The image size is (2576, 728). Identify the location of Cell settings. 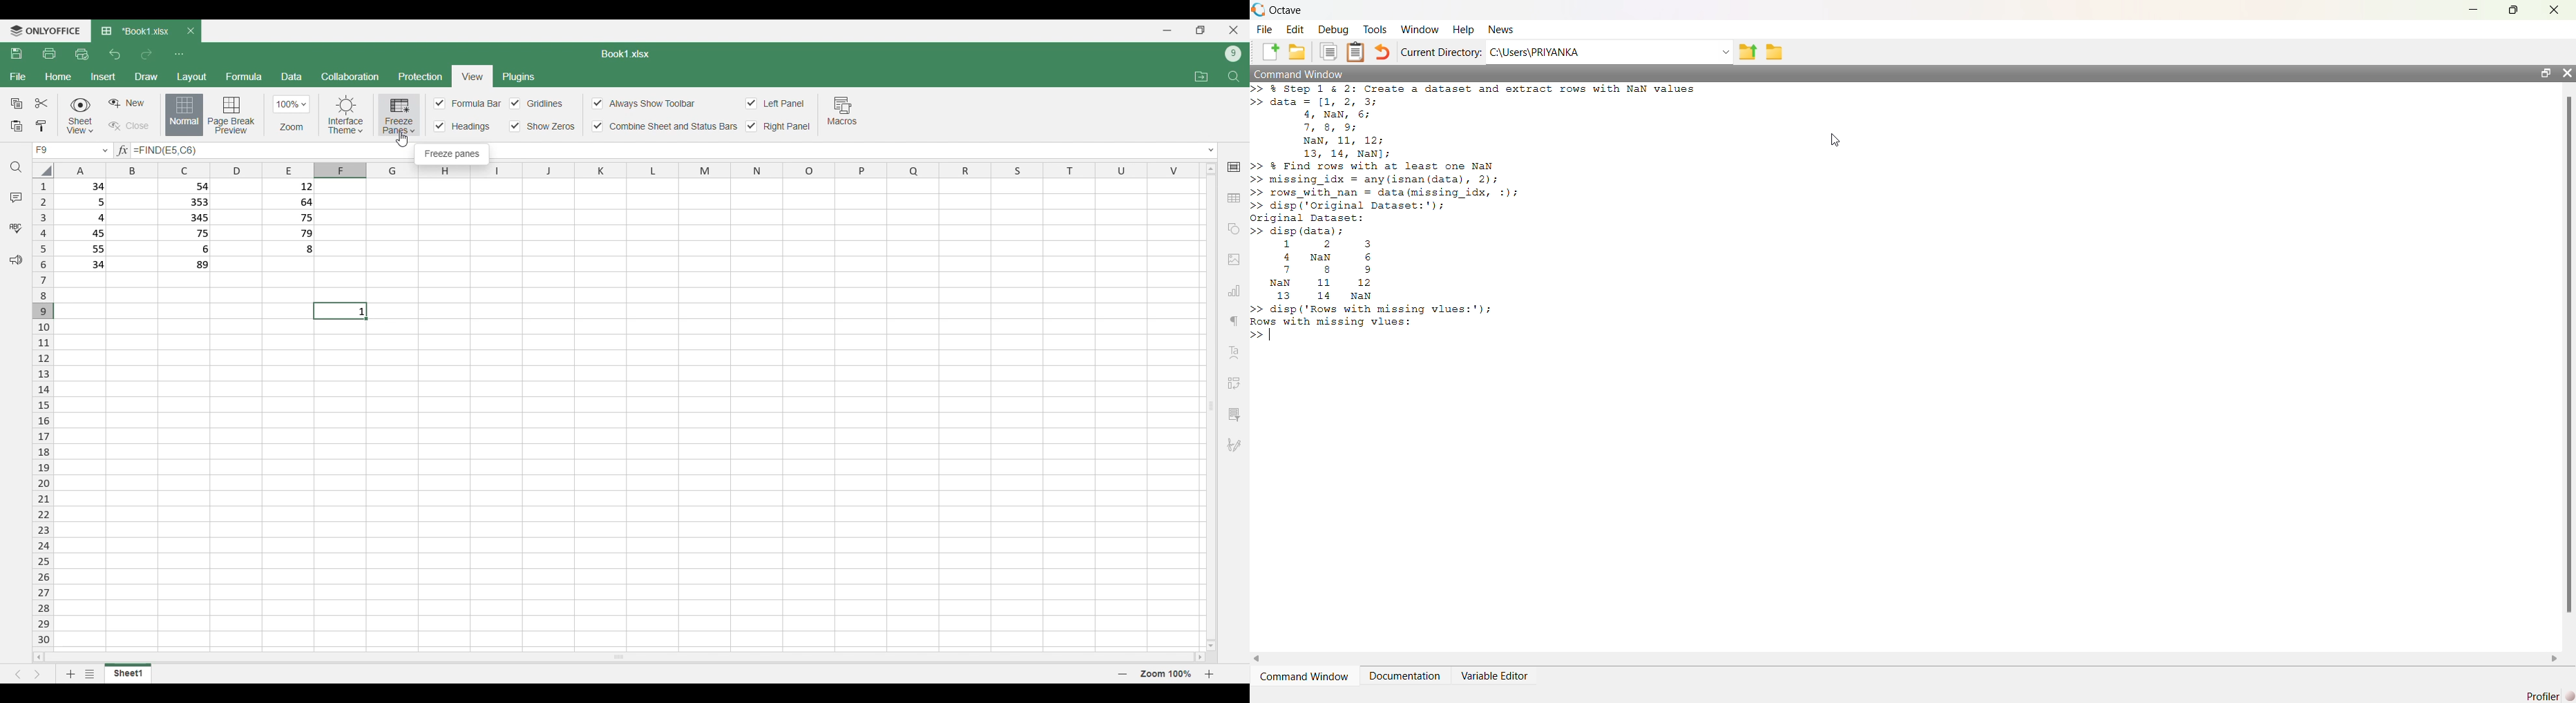
(1235, 167).